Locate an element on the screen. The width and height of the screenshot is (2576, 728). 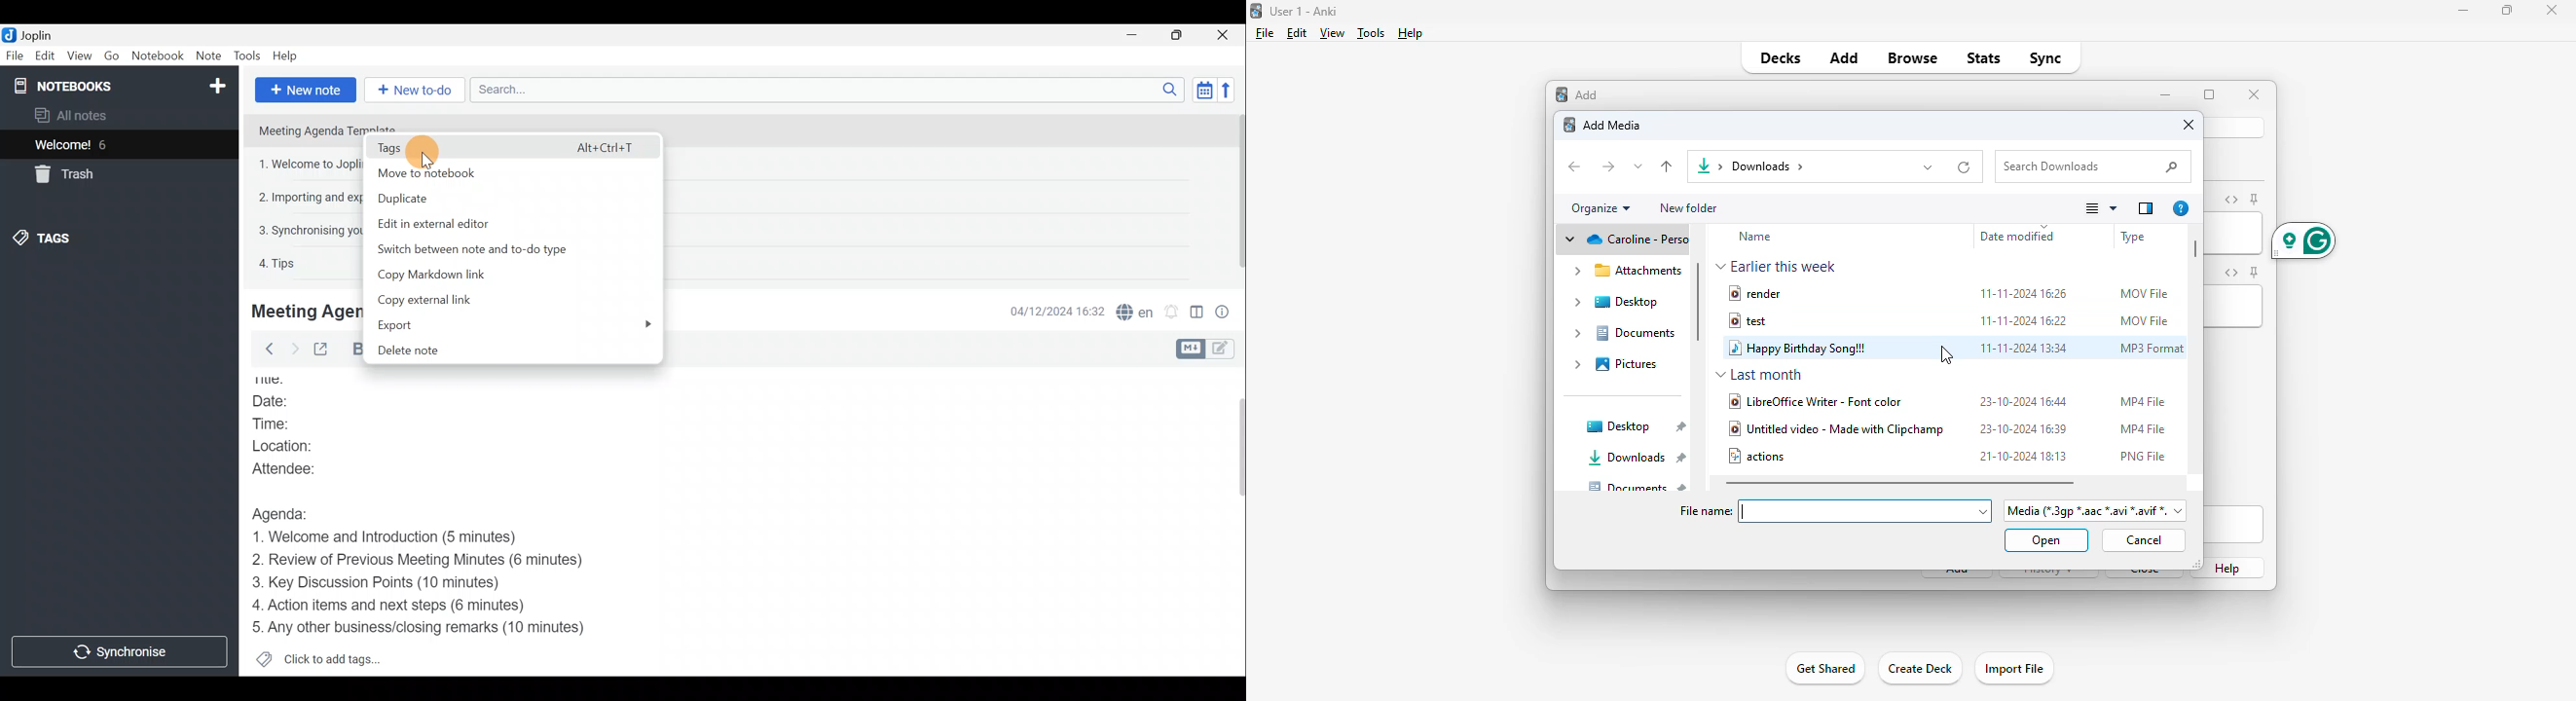
Switch between note and to-do type is located at coordinates (493, 249).